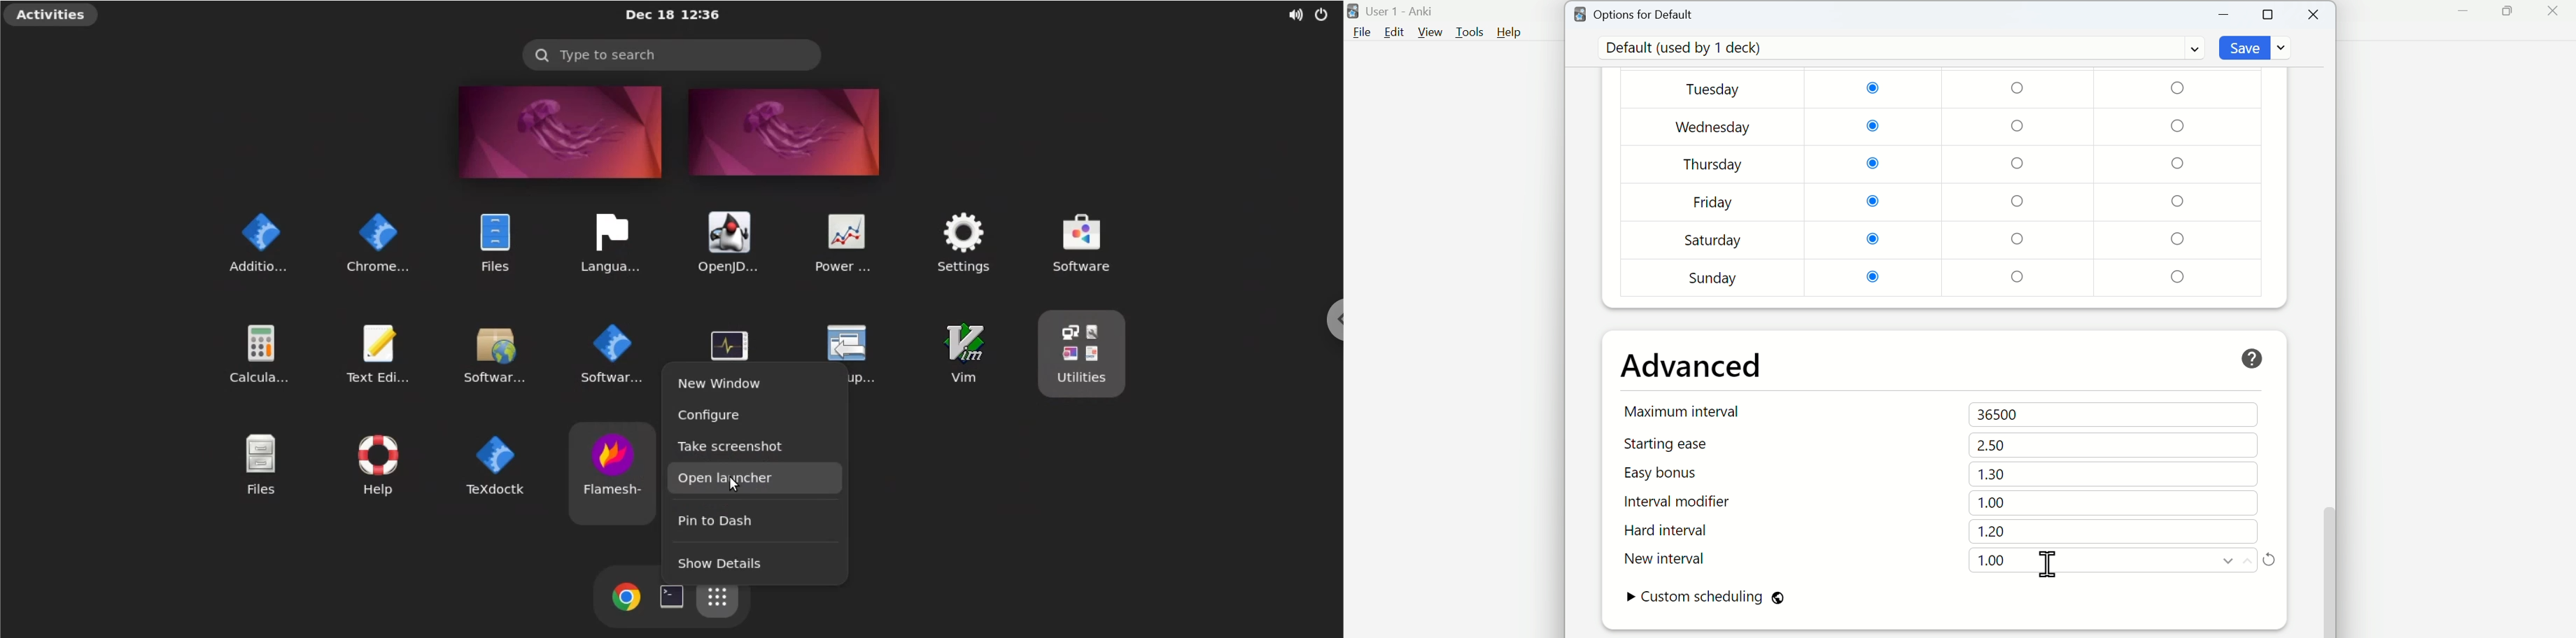 Image resolution: width=2576 pixels, height=644 pixels. I want to click on Refresh, so click(2270, 558).